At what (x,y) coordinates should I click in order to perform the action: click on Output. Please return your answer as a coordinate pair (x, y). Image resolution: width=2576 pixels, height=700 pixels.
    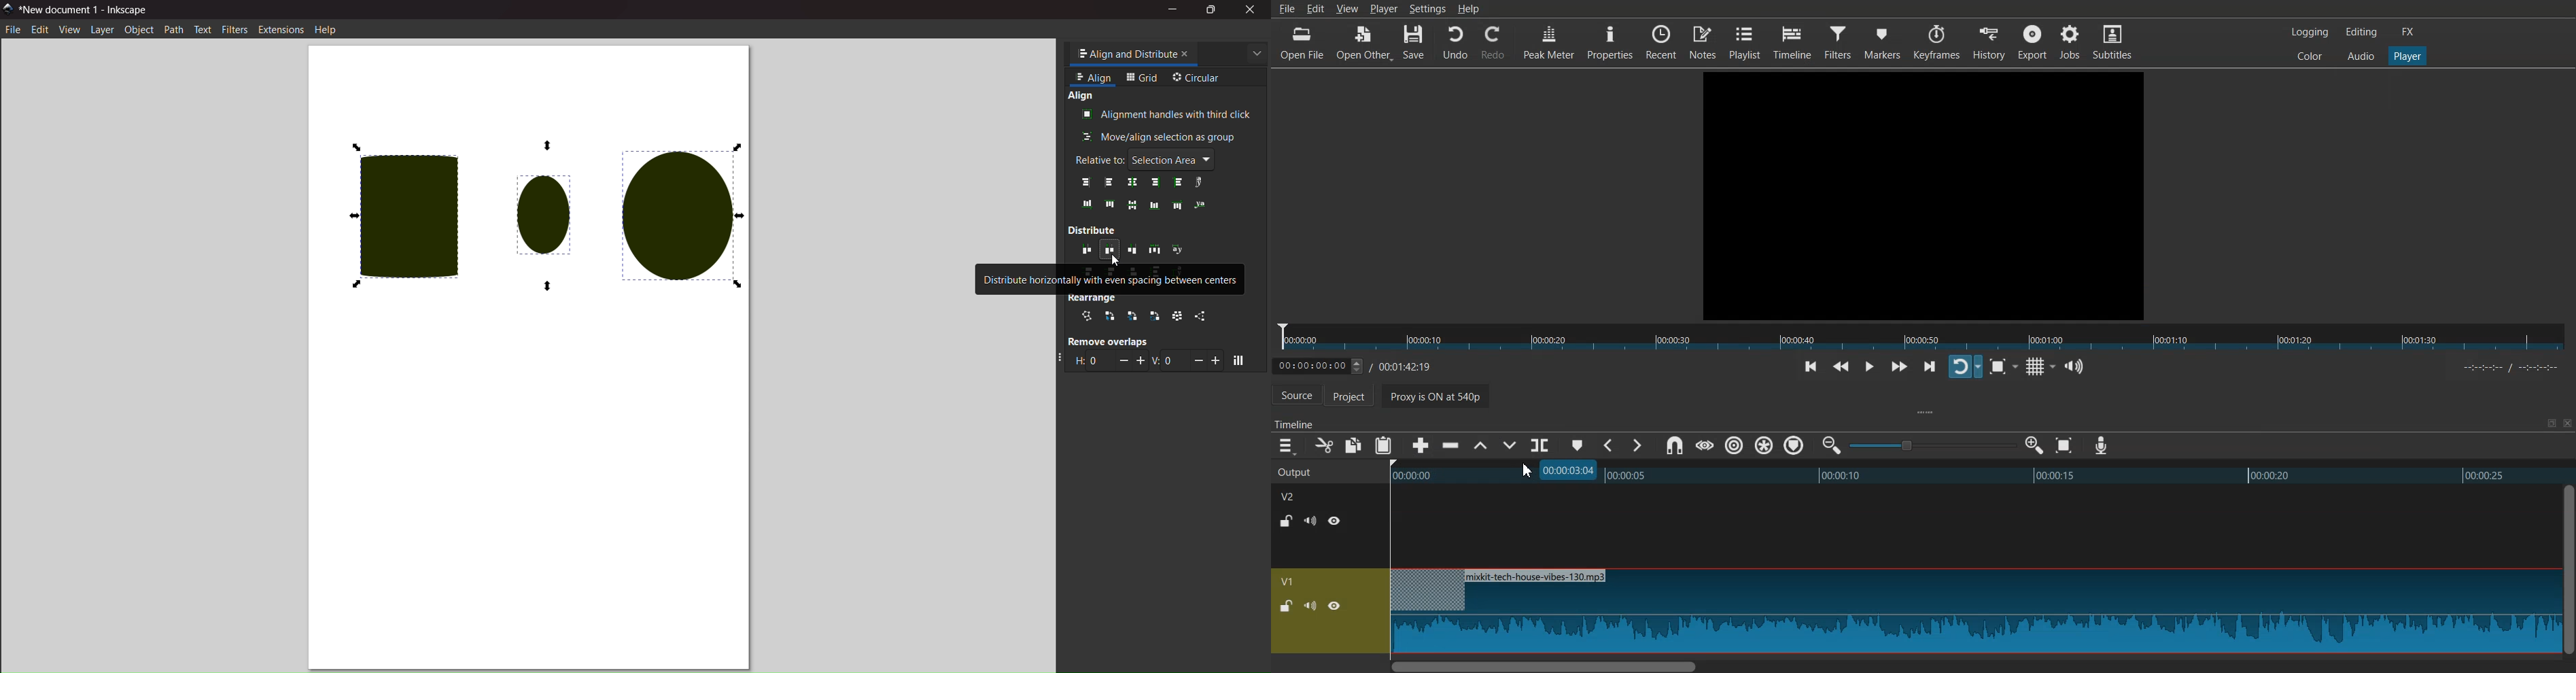
    Looking at the image, I should click on (1328, 470).